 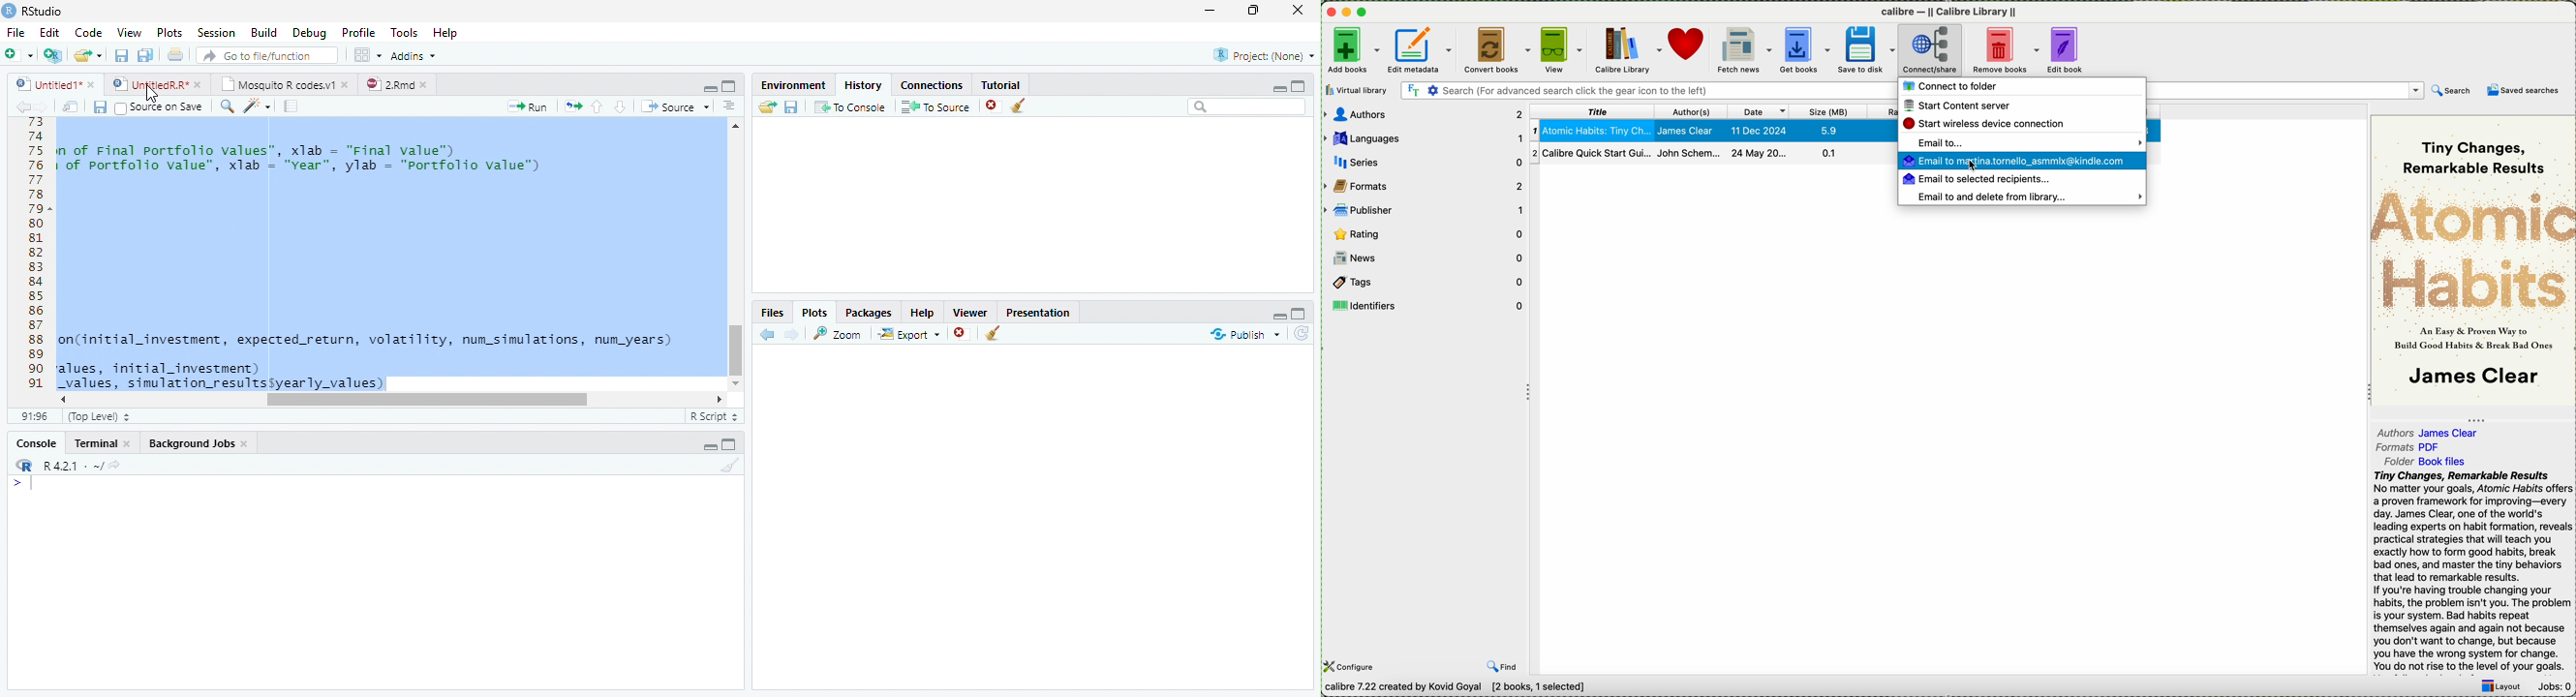 What do you see at coordinates (1425, 209) in the screenshot?
I see `publisher` at bounding box center [1425, 209].